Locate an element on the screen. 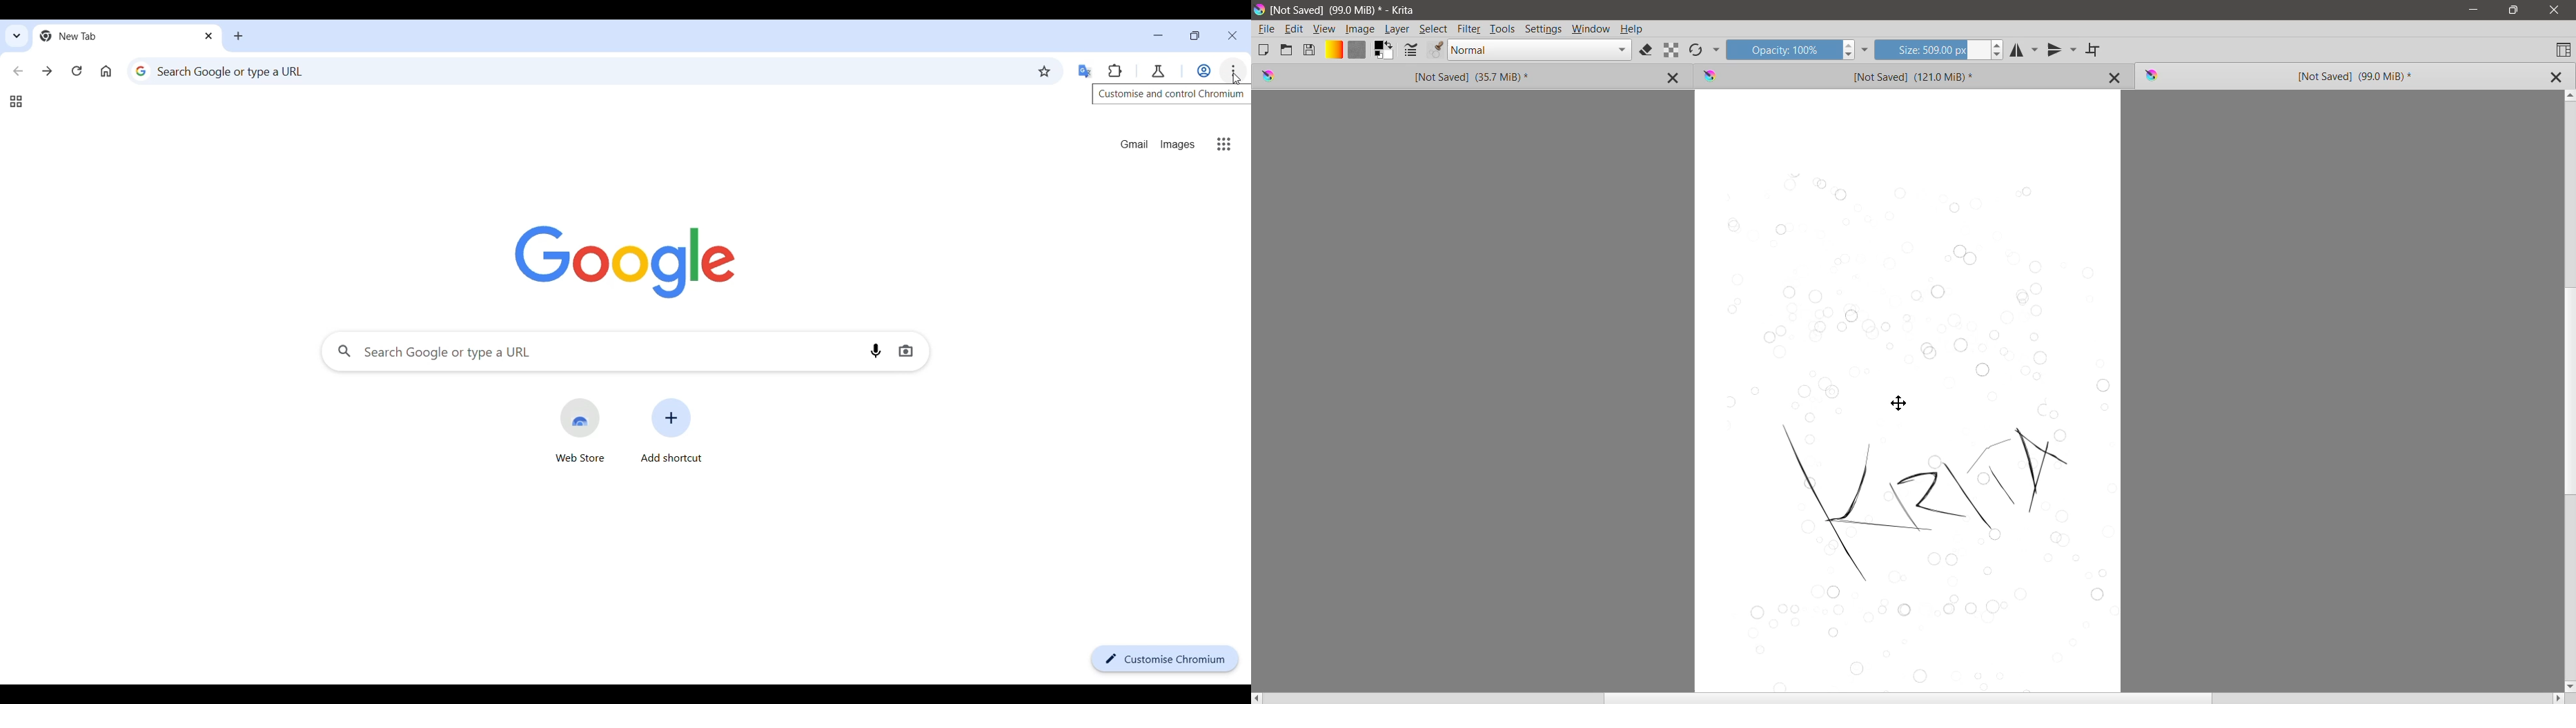 The image size is (2576, 728). Unsaved Image Tab 2 is located at coordinates (1891, 75).